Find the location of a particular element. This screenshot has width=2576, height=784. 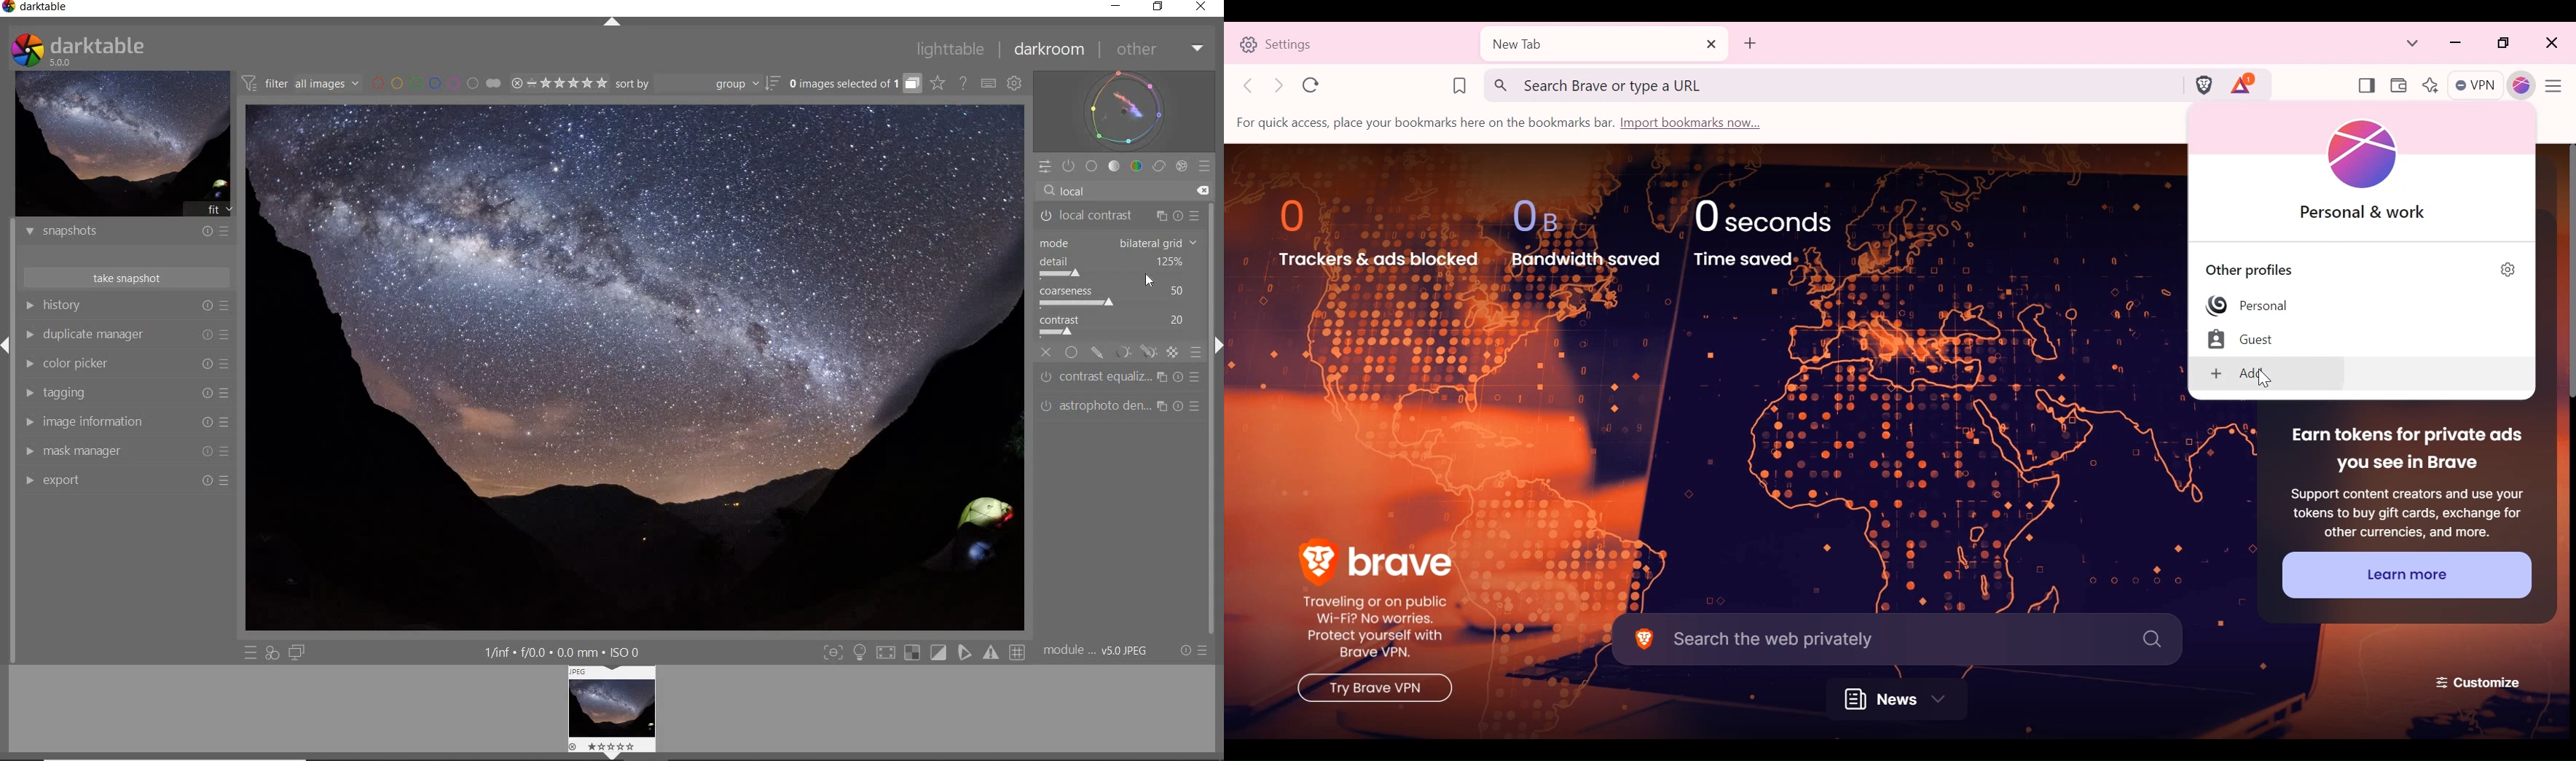

reset is located at coordinates (206, 306).